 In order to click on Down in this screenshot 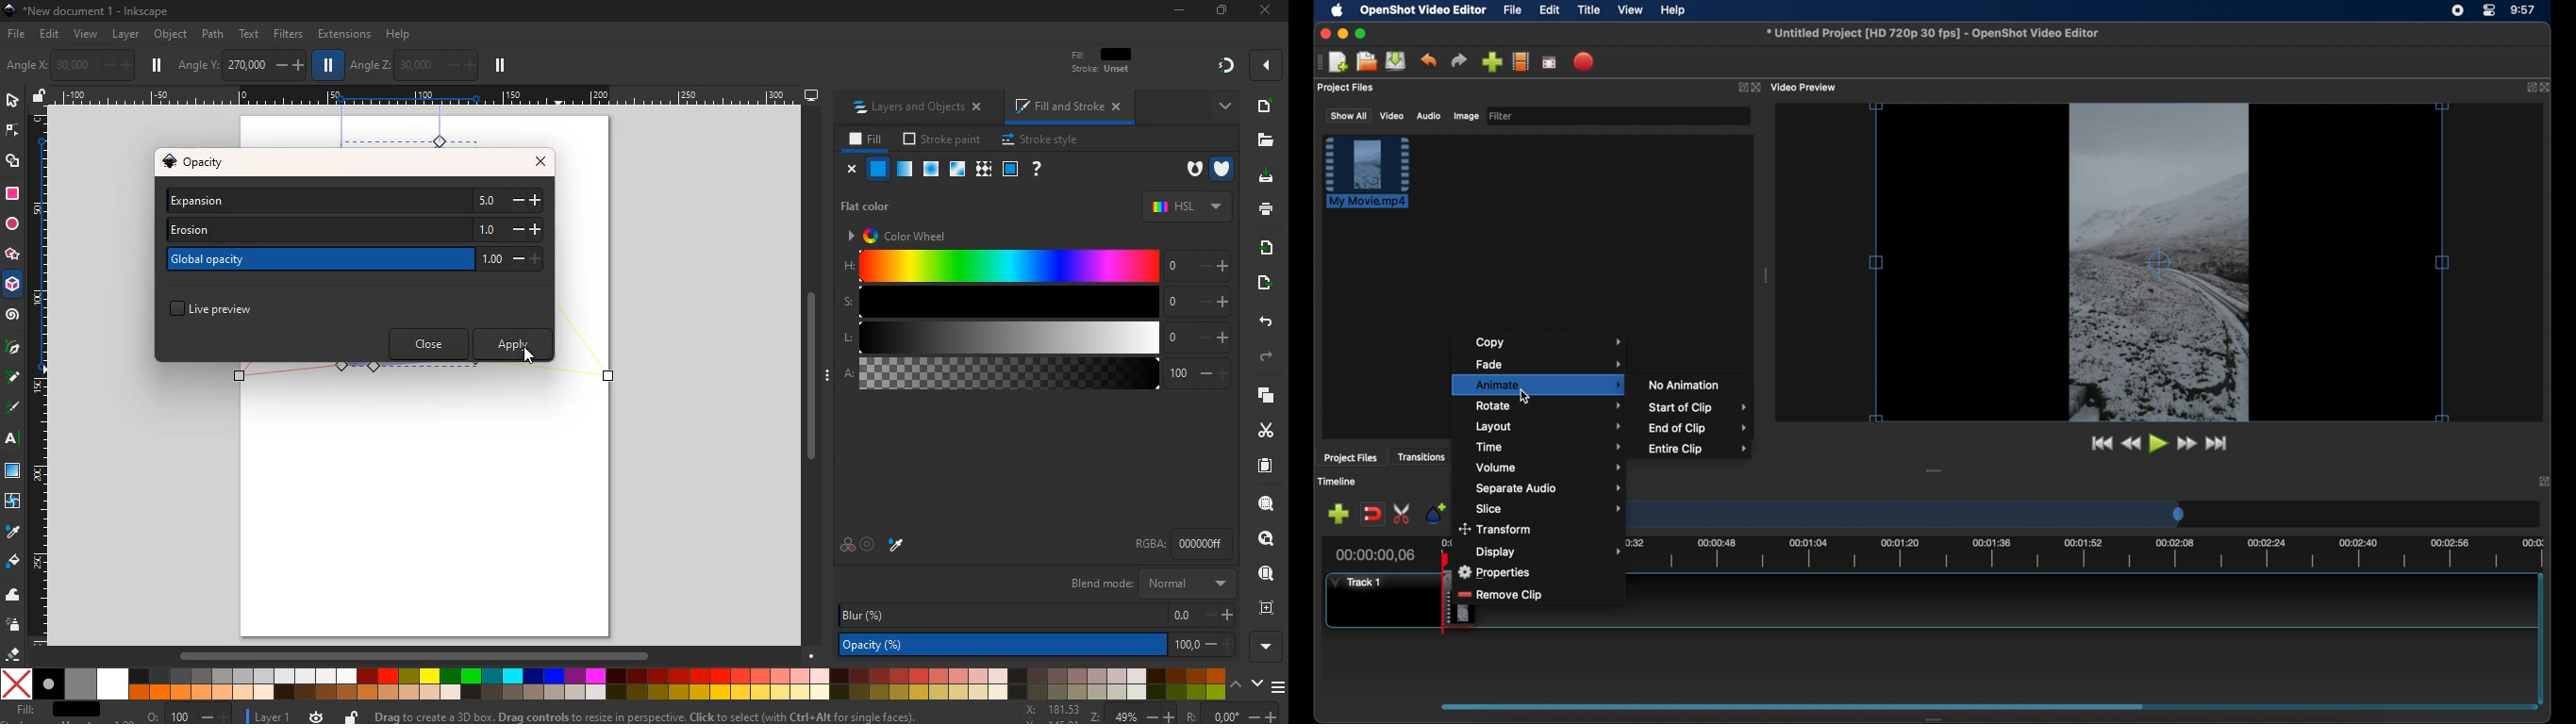, I will do `click(812, 654)`.